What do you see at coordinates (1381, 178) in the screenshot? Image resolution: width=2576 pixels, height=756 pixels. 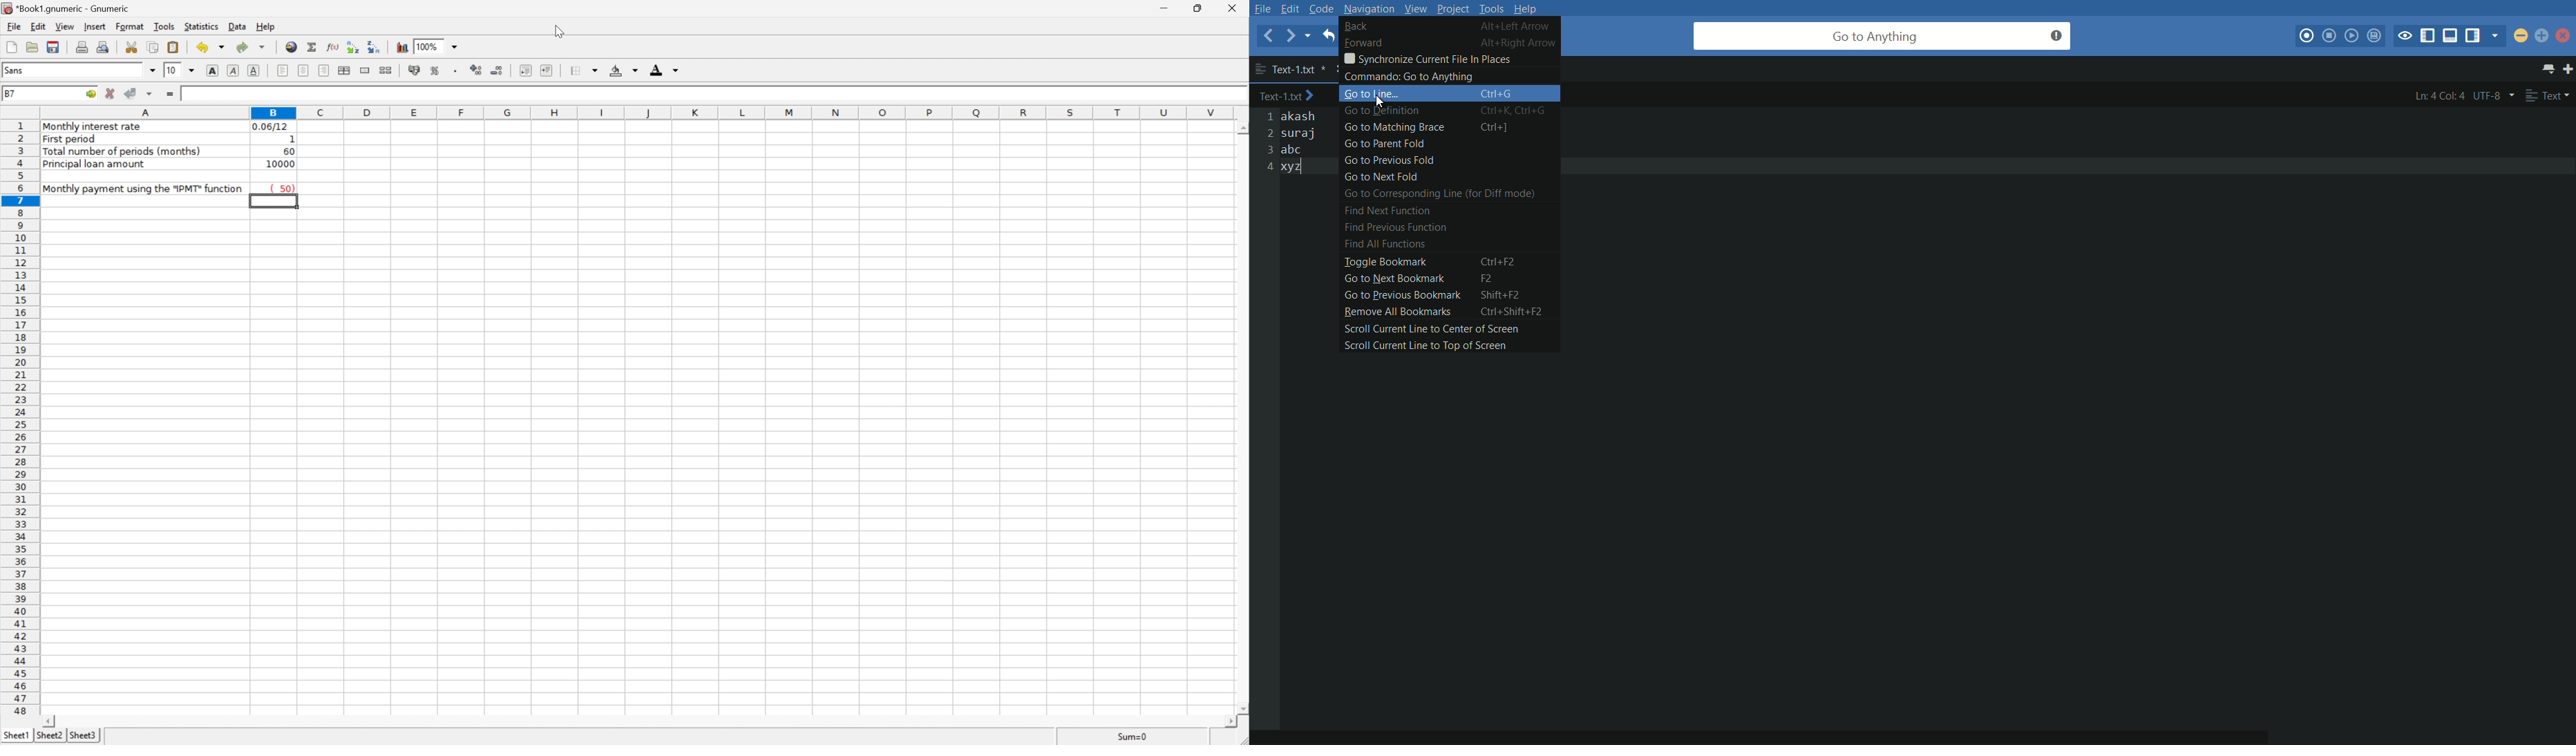 I see `go to next fold` at bounding box center [1381, 178].